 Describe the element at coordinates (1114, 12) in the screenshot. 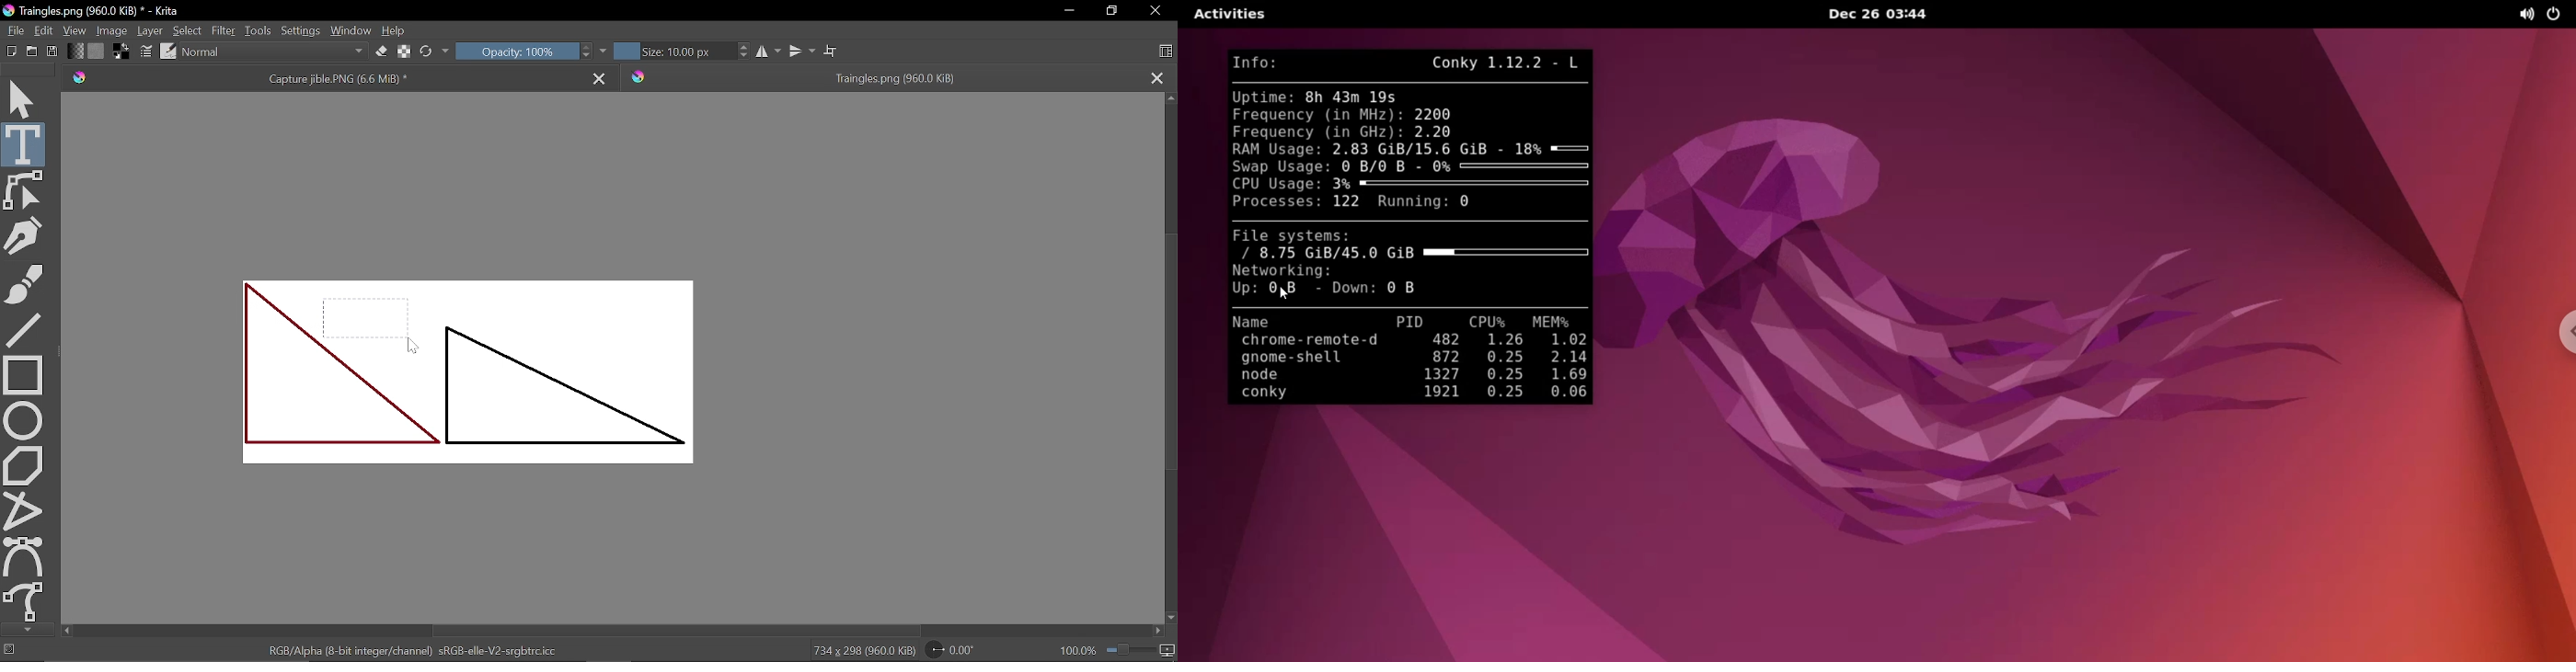

I see `Restore down` at that location.